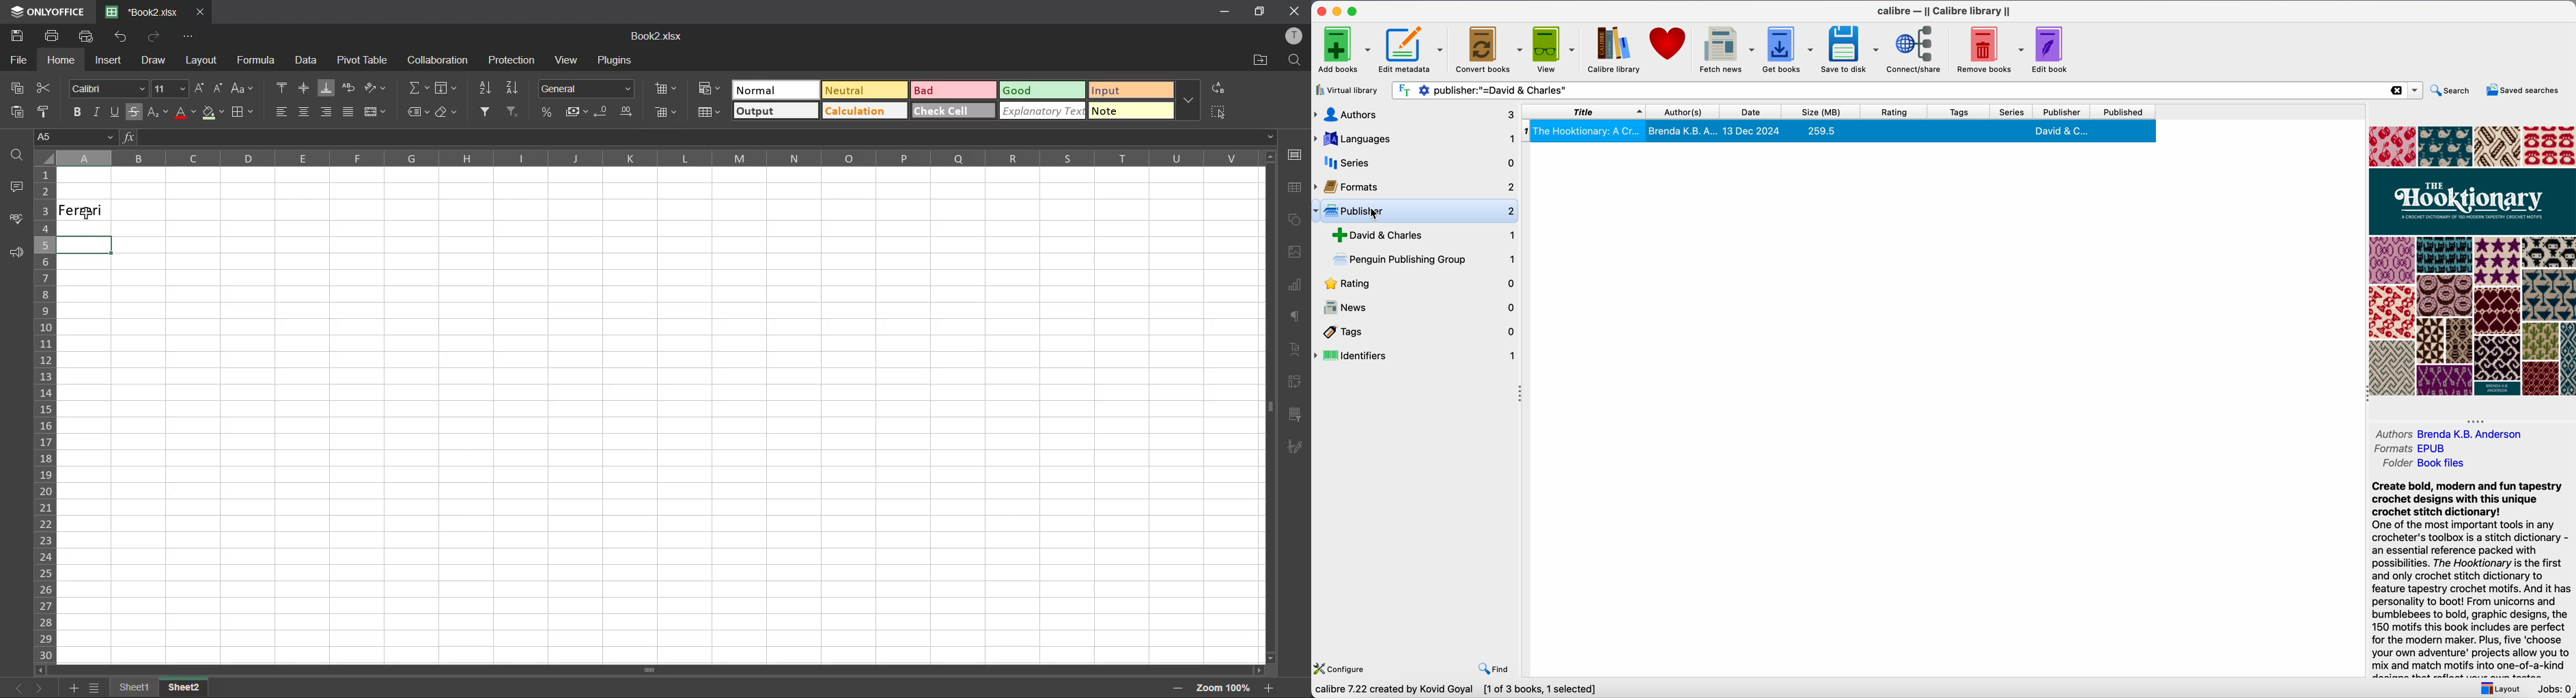 This screenshot has height=700, width=2576. Describe the element at coordinates (666, 87) in the screenshot. I see `insert cells` at that location.